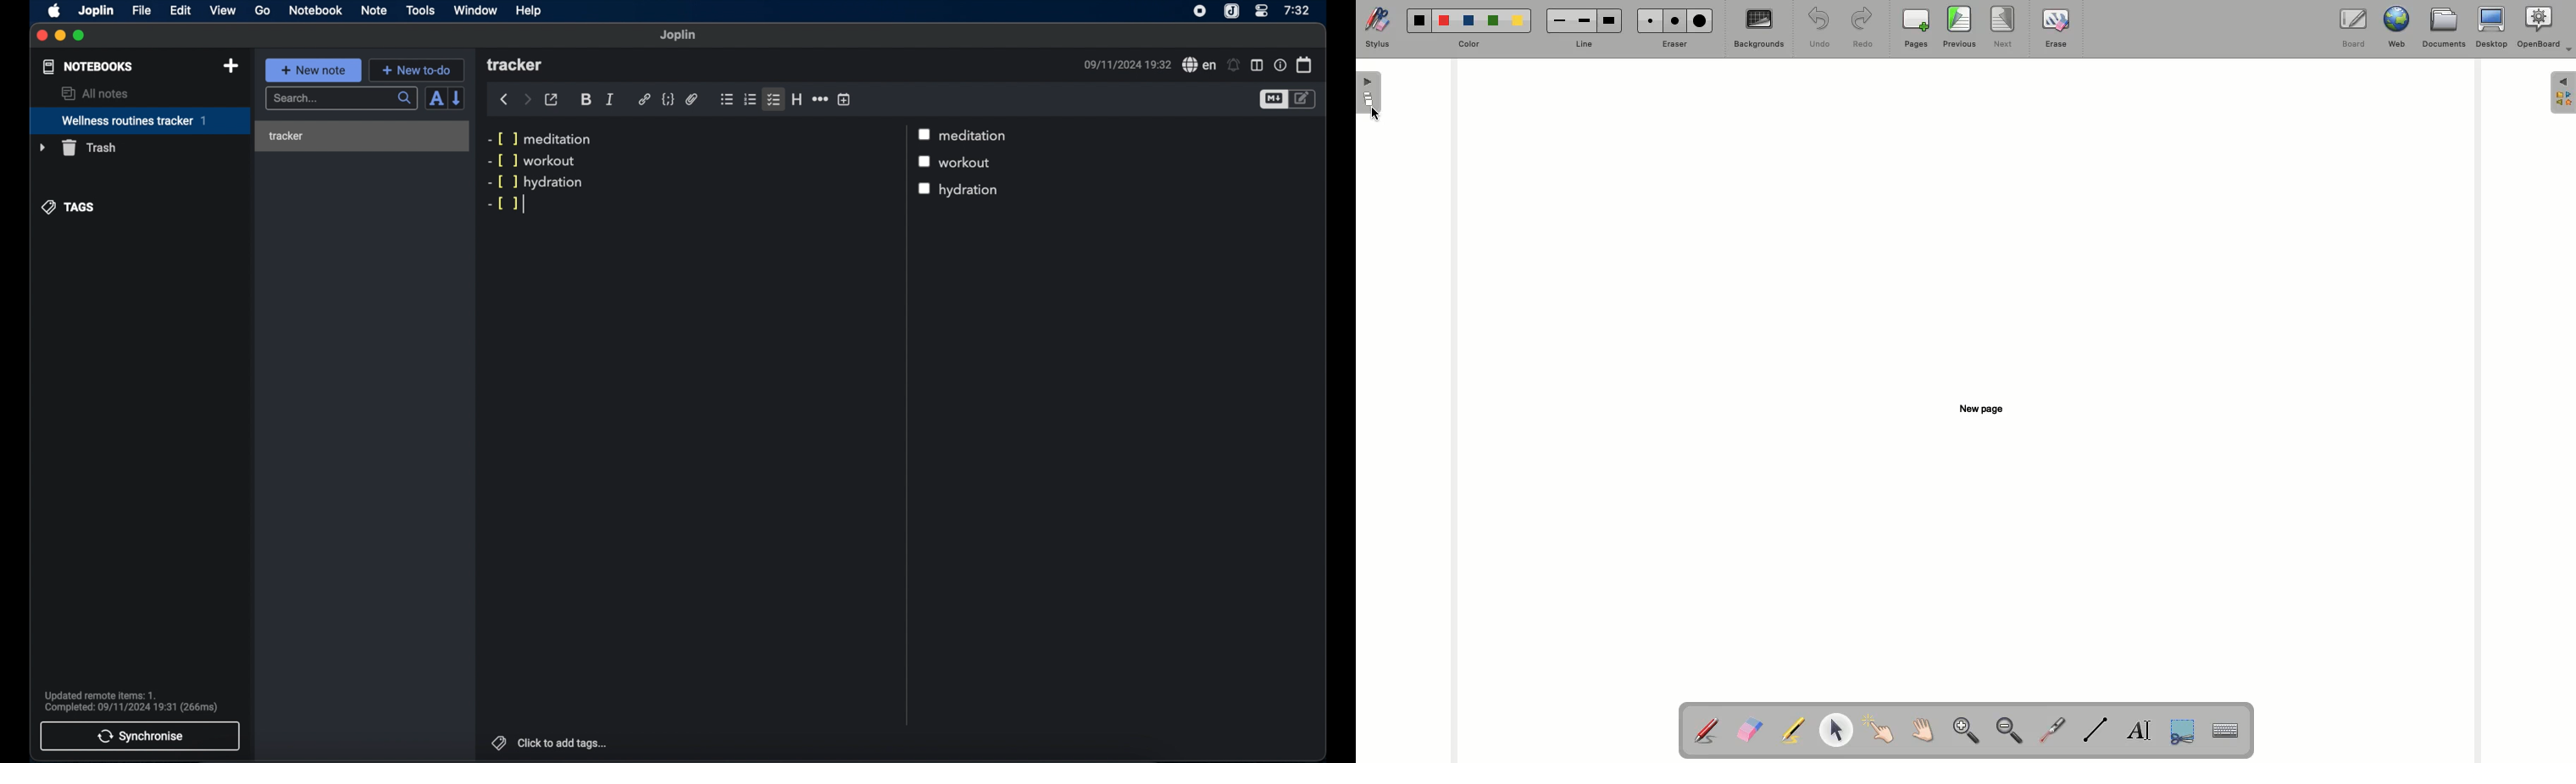  What do you see at coordinates (1305, 100) in the screenshot?
I see `toggle editor` at bounding box center [1305, 100].